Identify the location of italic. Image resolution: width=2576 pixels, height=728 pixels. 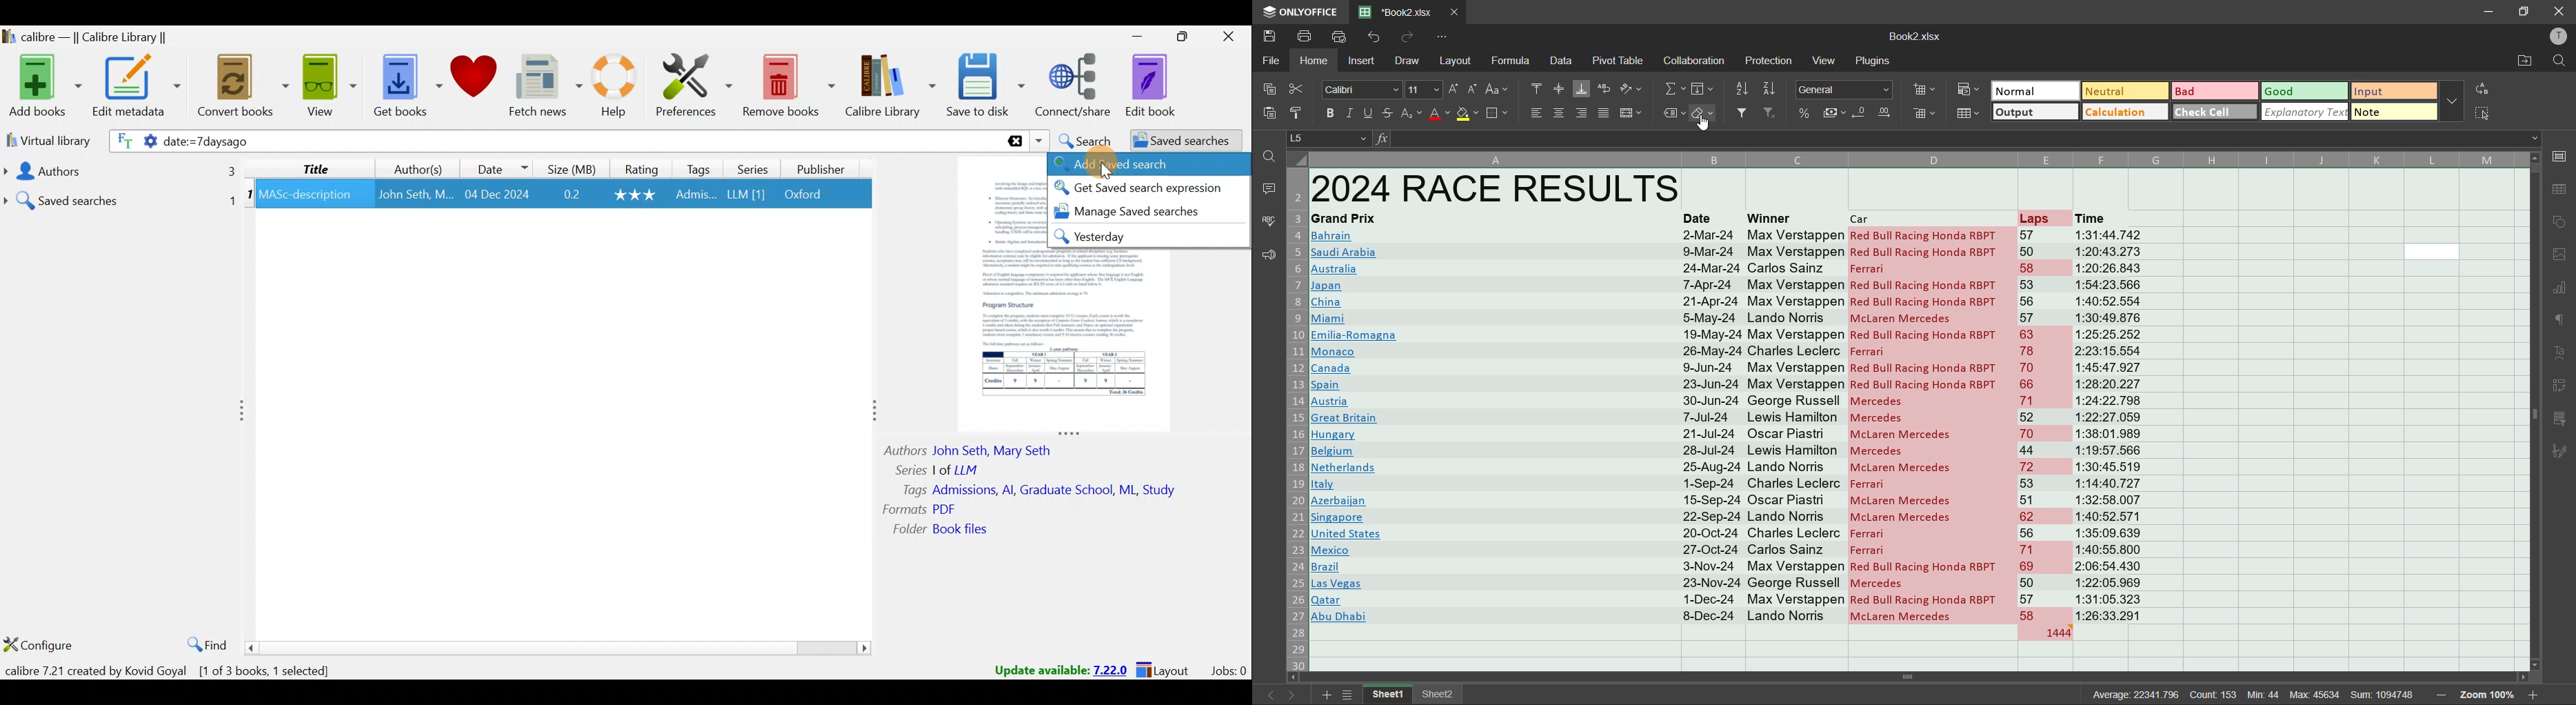
(1349, 114).